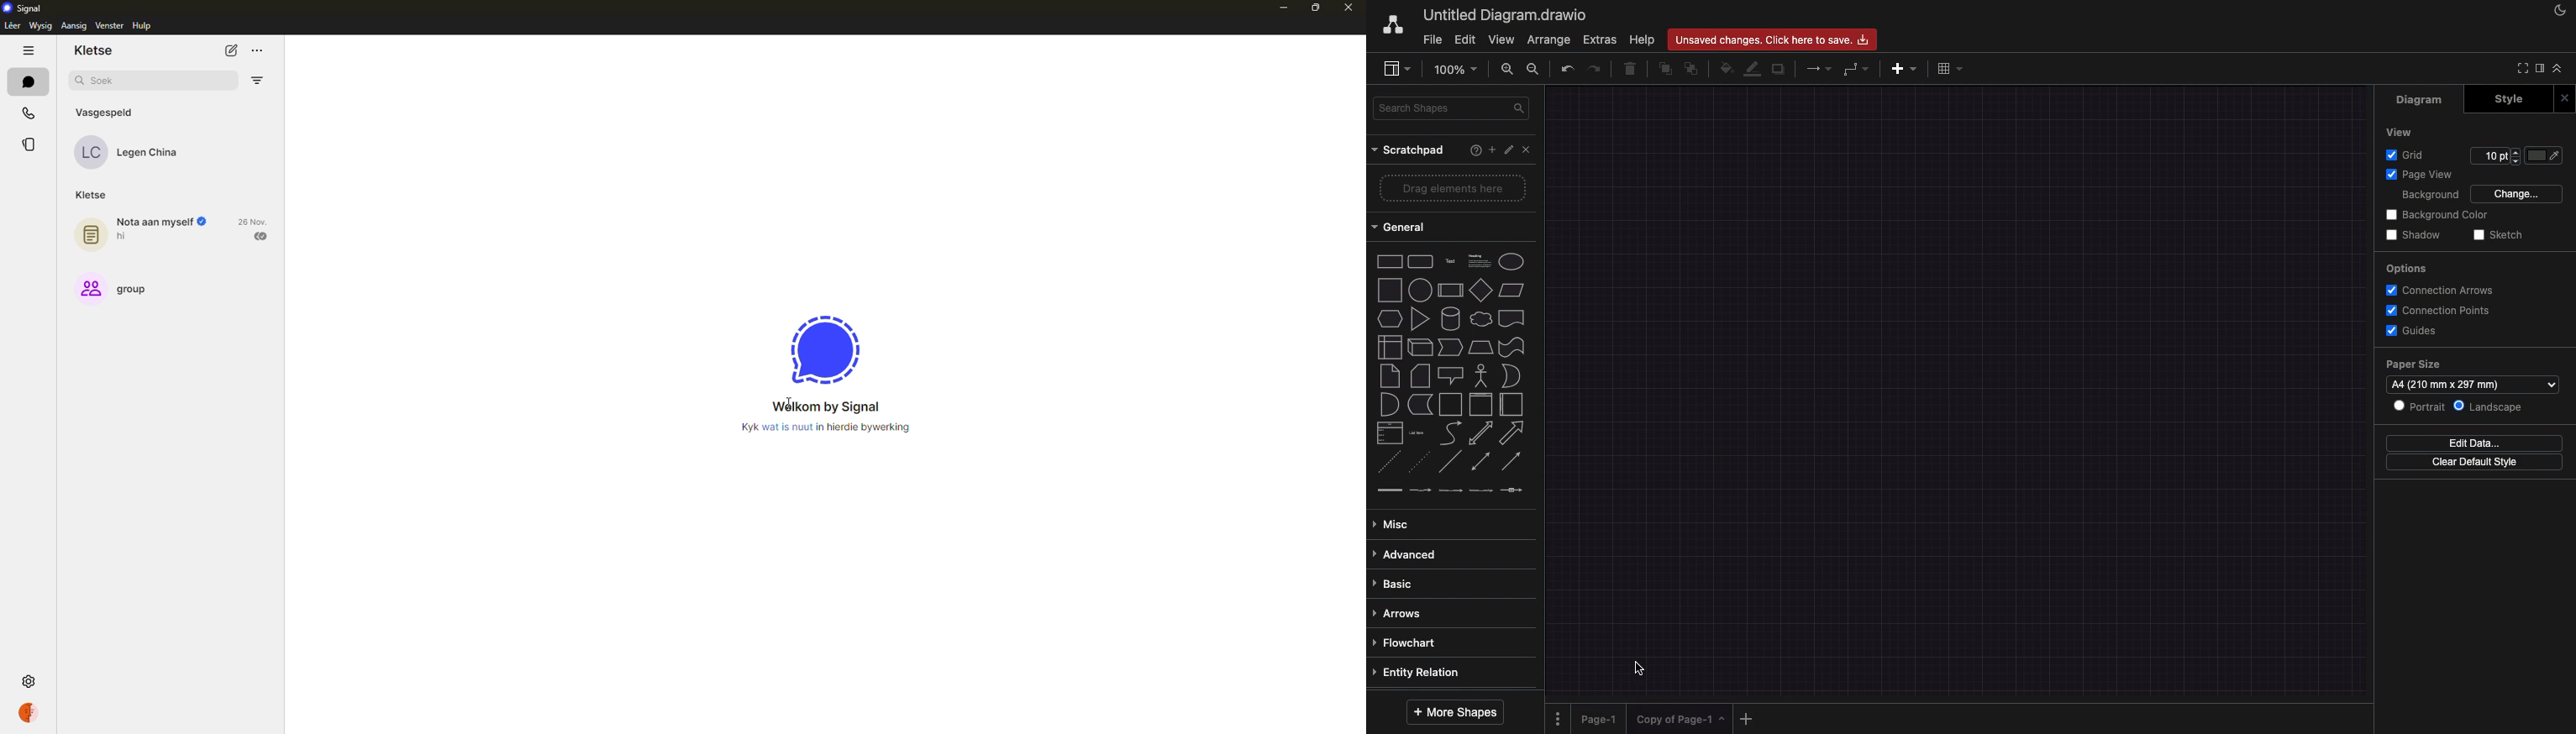 The image size is (2576, 756). I want to click on collapse, so click(2558, 68).